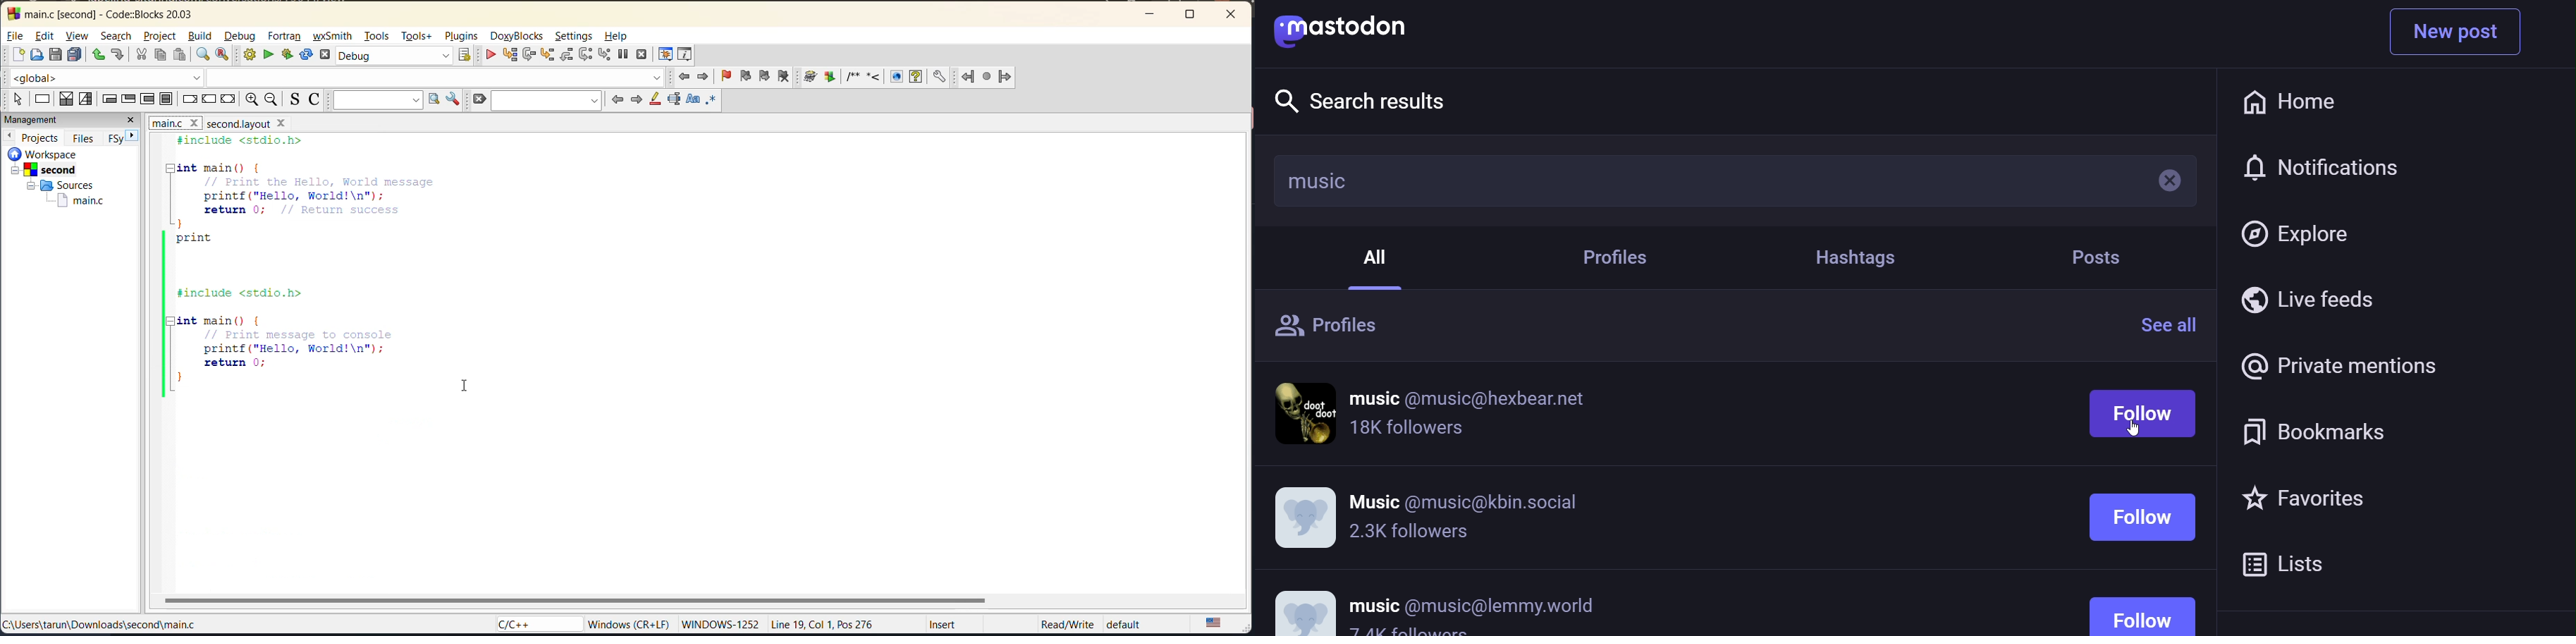 This screenshot has height=644, width=2576. Describe the element at coordinates (1410, 632) in the screenshot. I see `follower` at that location.